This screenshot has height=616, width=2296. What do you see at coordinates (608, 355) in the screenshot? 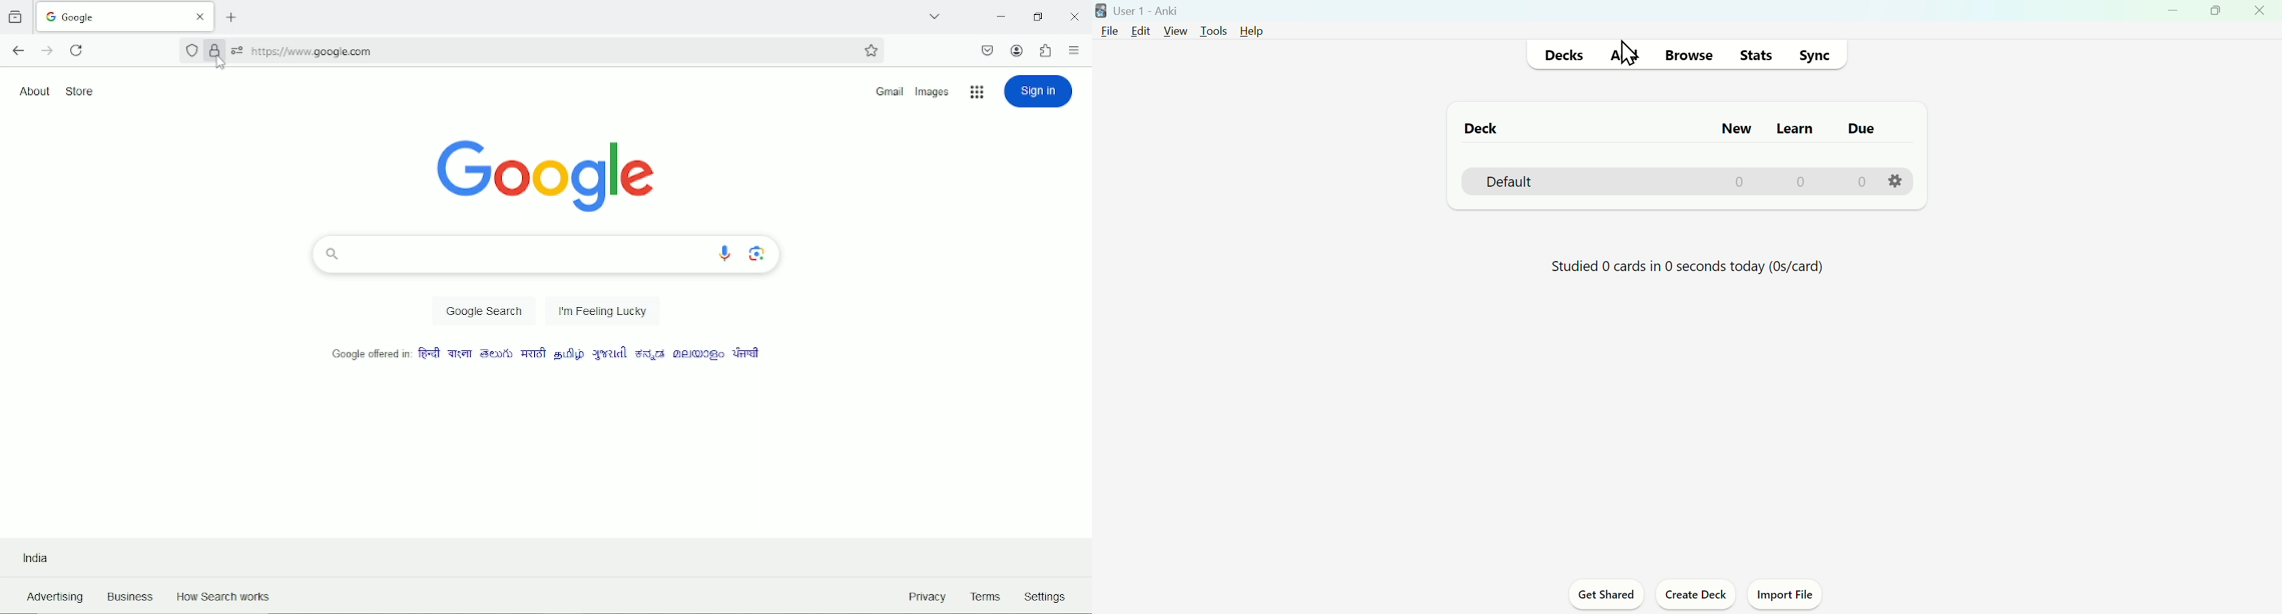
I see `language` at bounding box center [608, 355].